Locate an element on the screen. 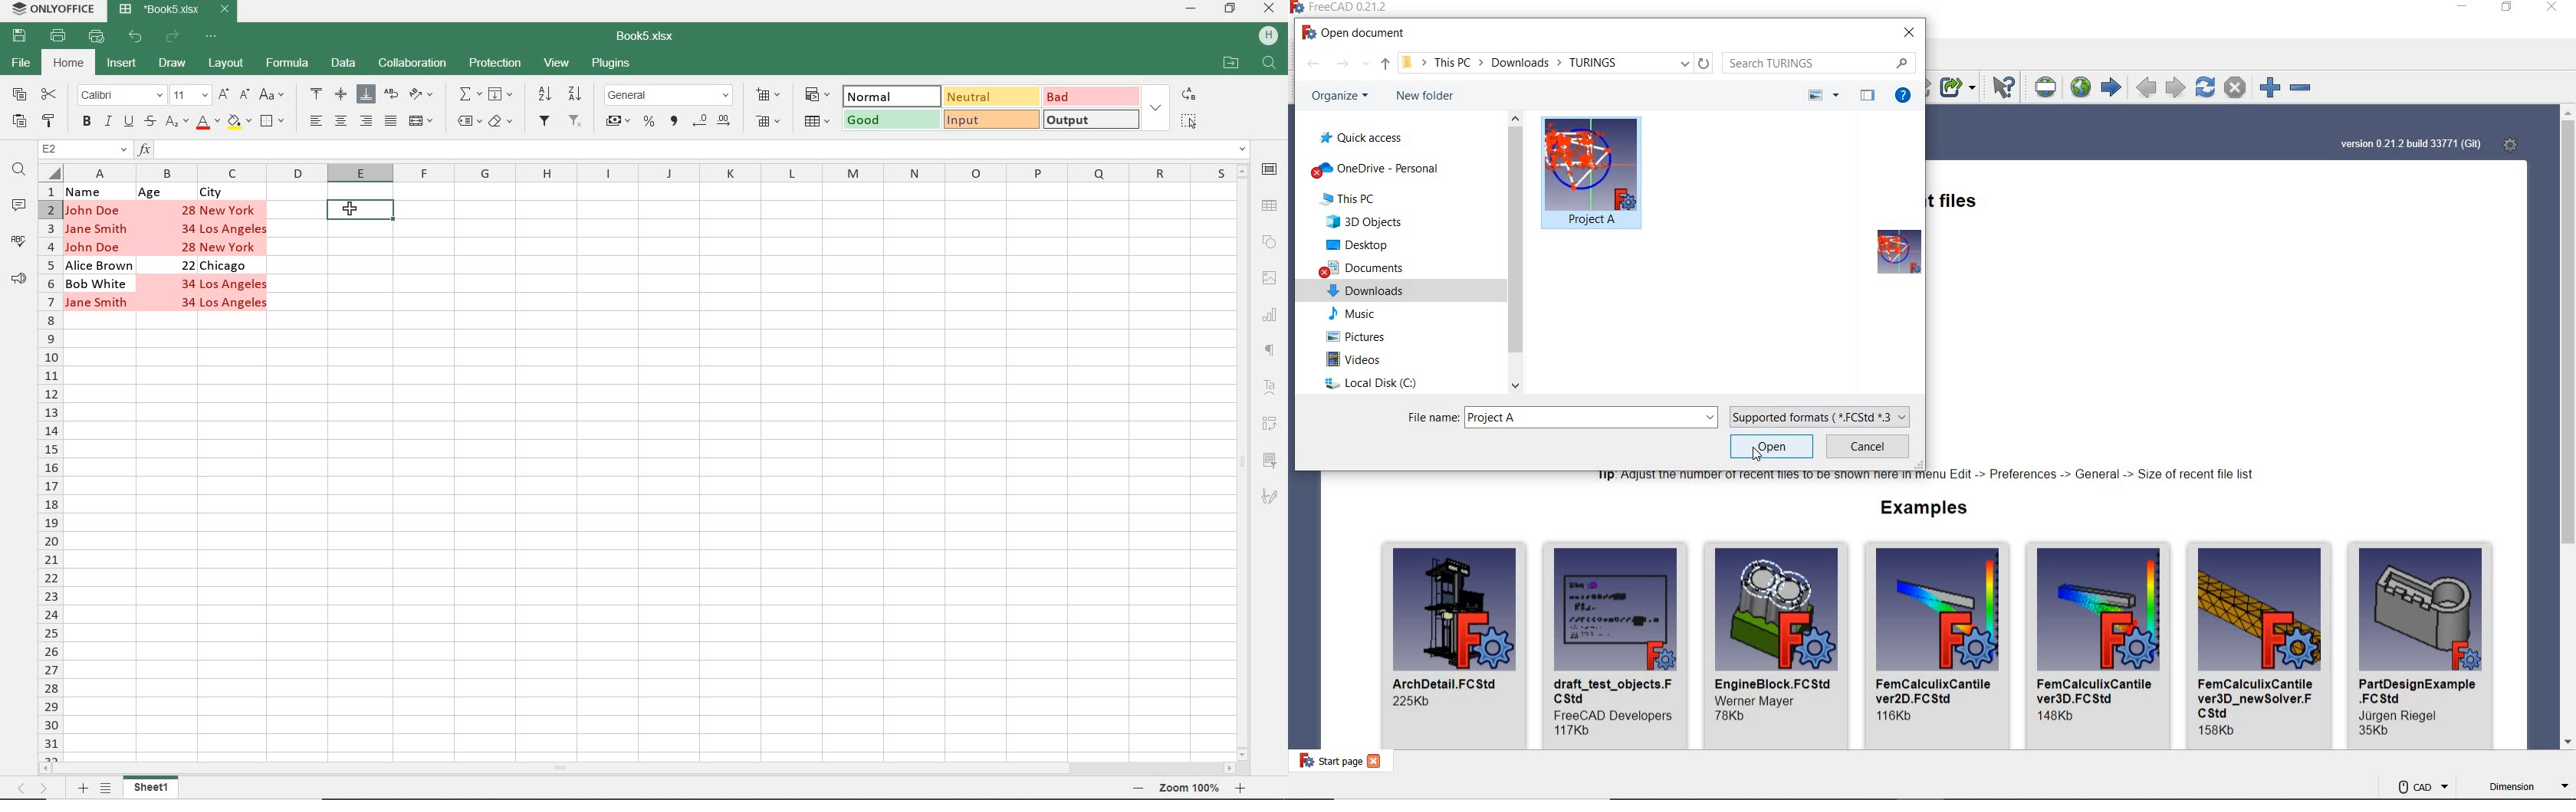 The width and height of the screenshot is (2576, 812). NUMBER FORMAT is located at coordinates (669, 97).